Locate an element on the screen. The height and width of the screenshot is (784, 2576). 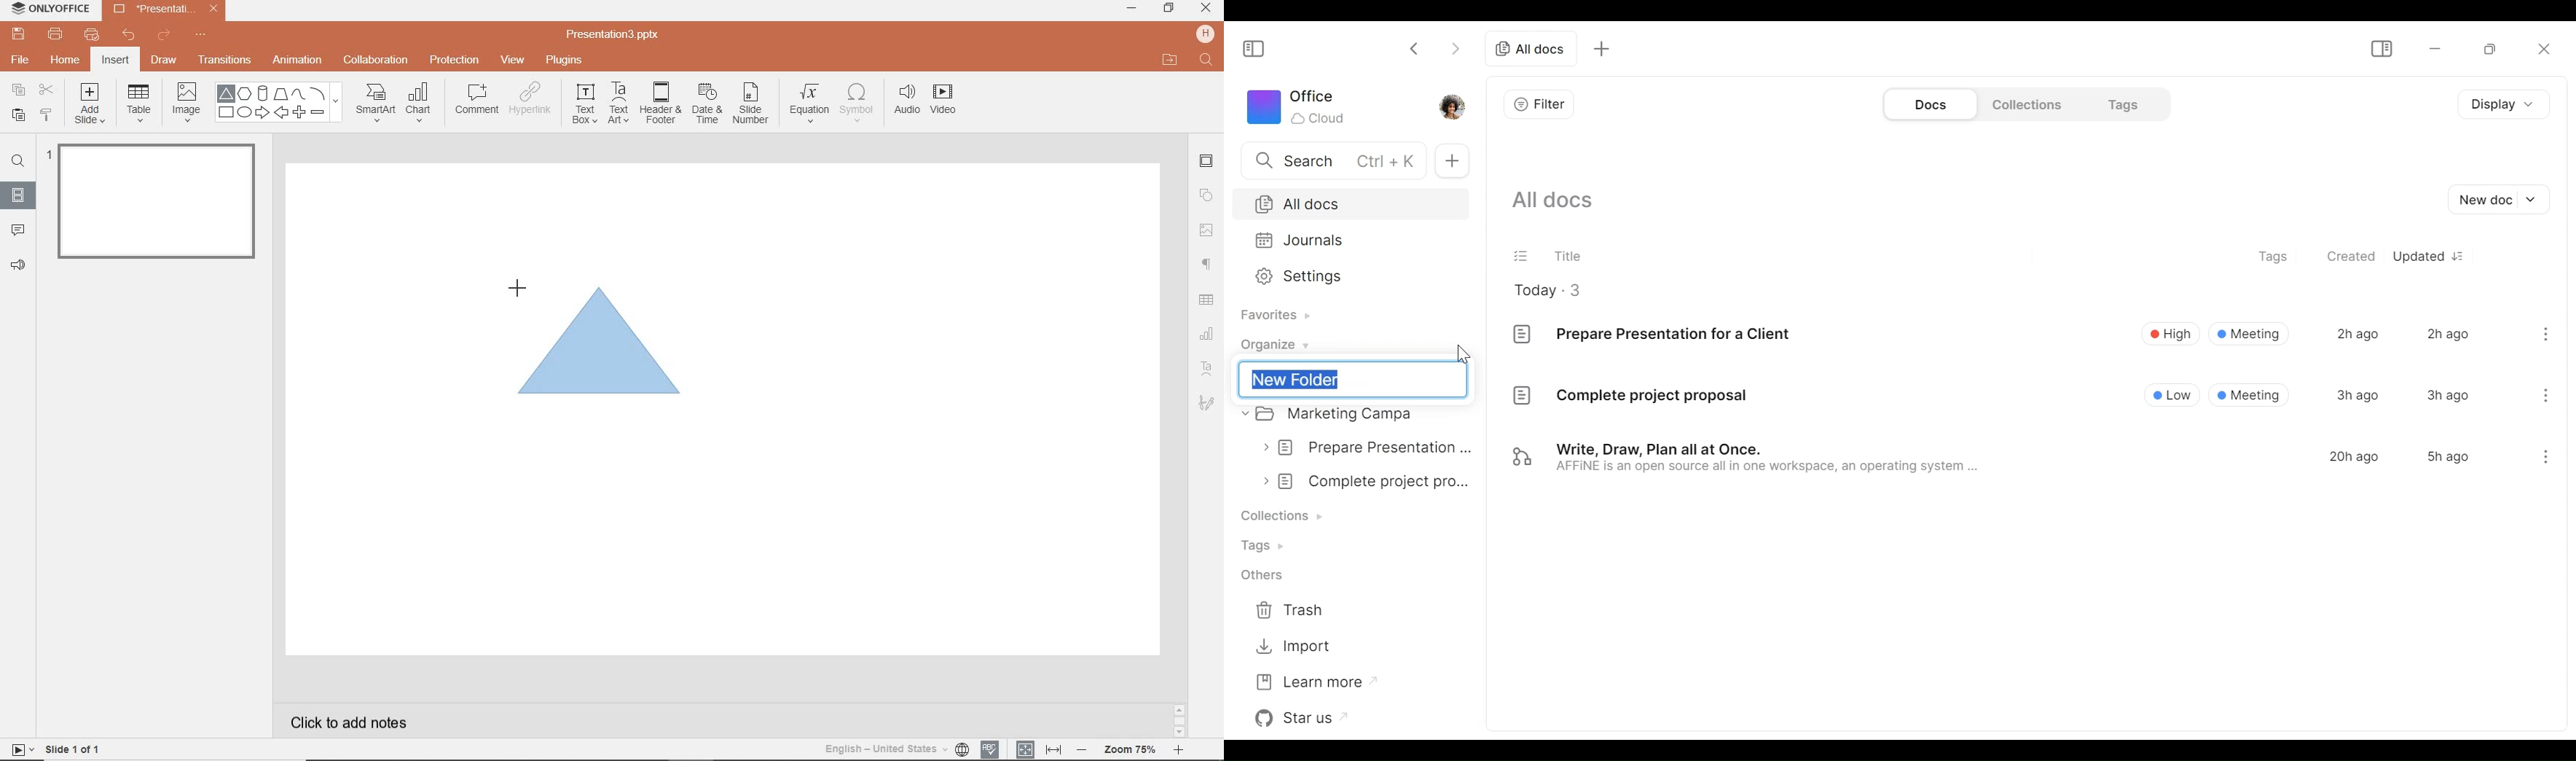
Tags is located at coordinates (2121, 104).